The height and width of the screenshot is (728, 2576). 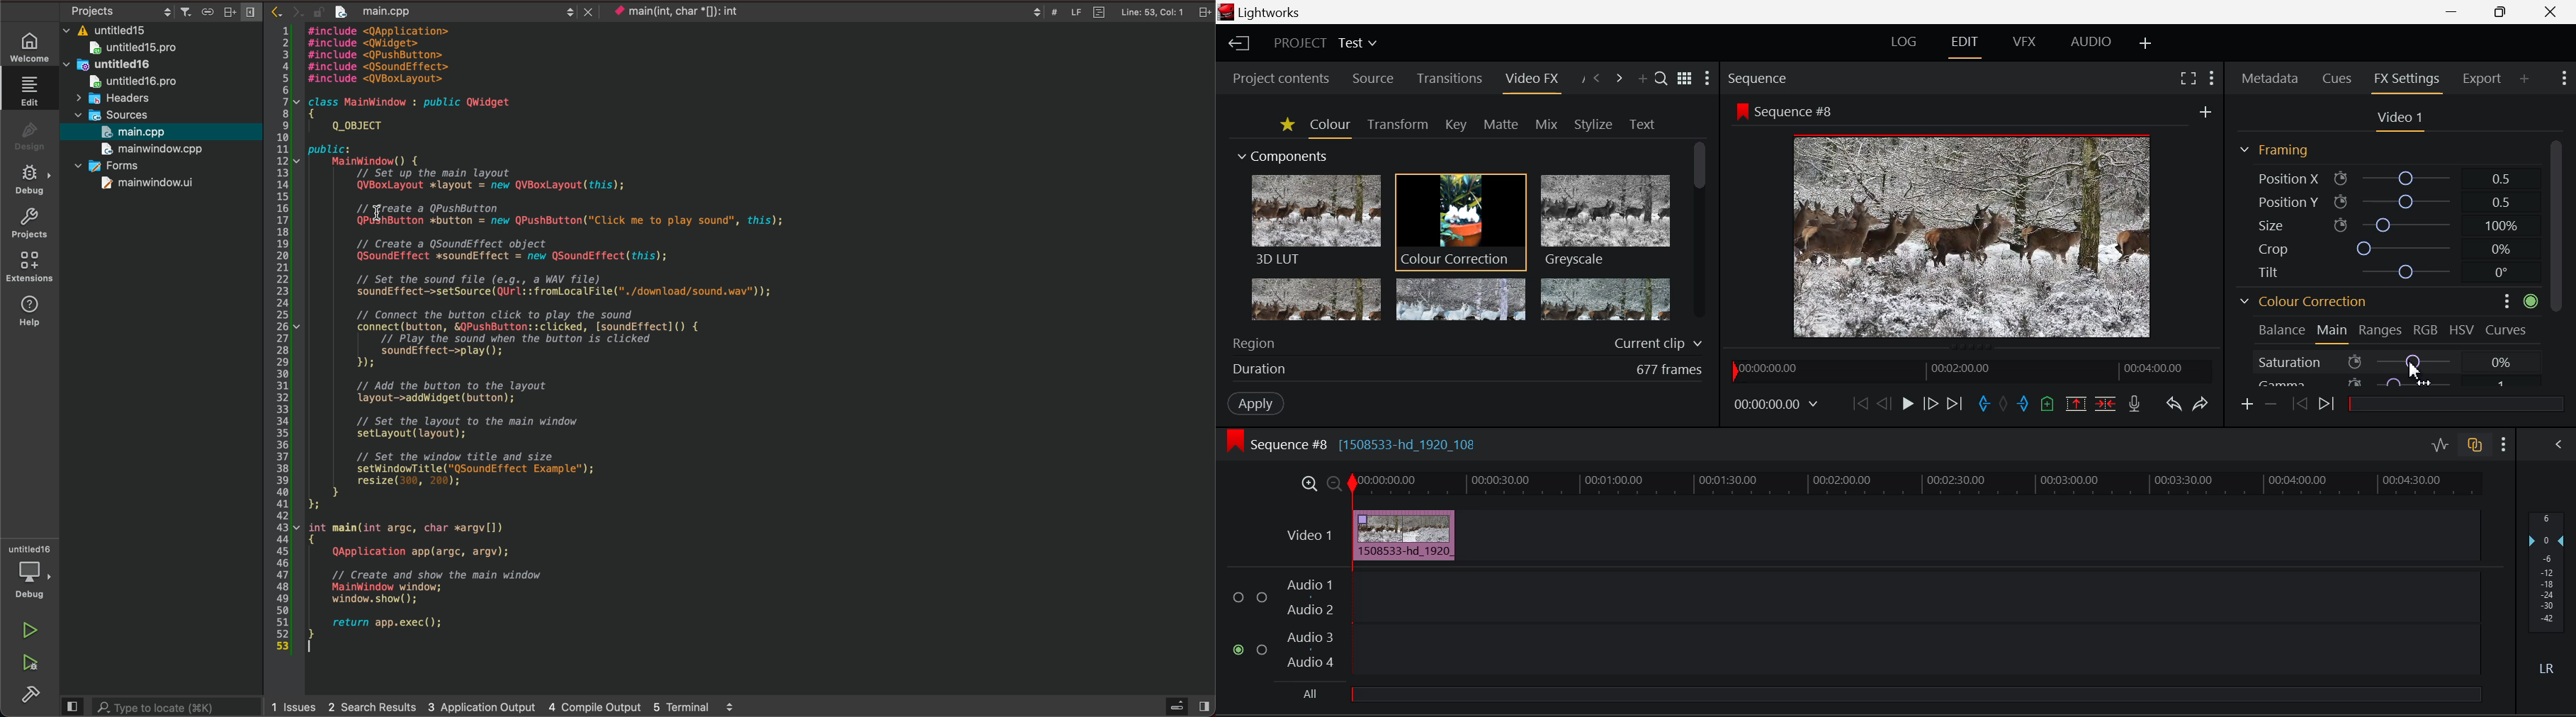 What do you see at coordinates (2003, 404) in the screenshot?
I see `Remove all marks` at bounding box center [2003, 404].